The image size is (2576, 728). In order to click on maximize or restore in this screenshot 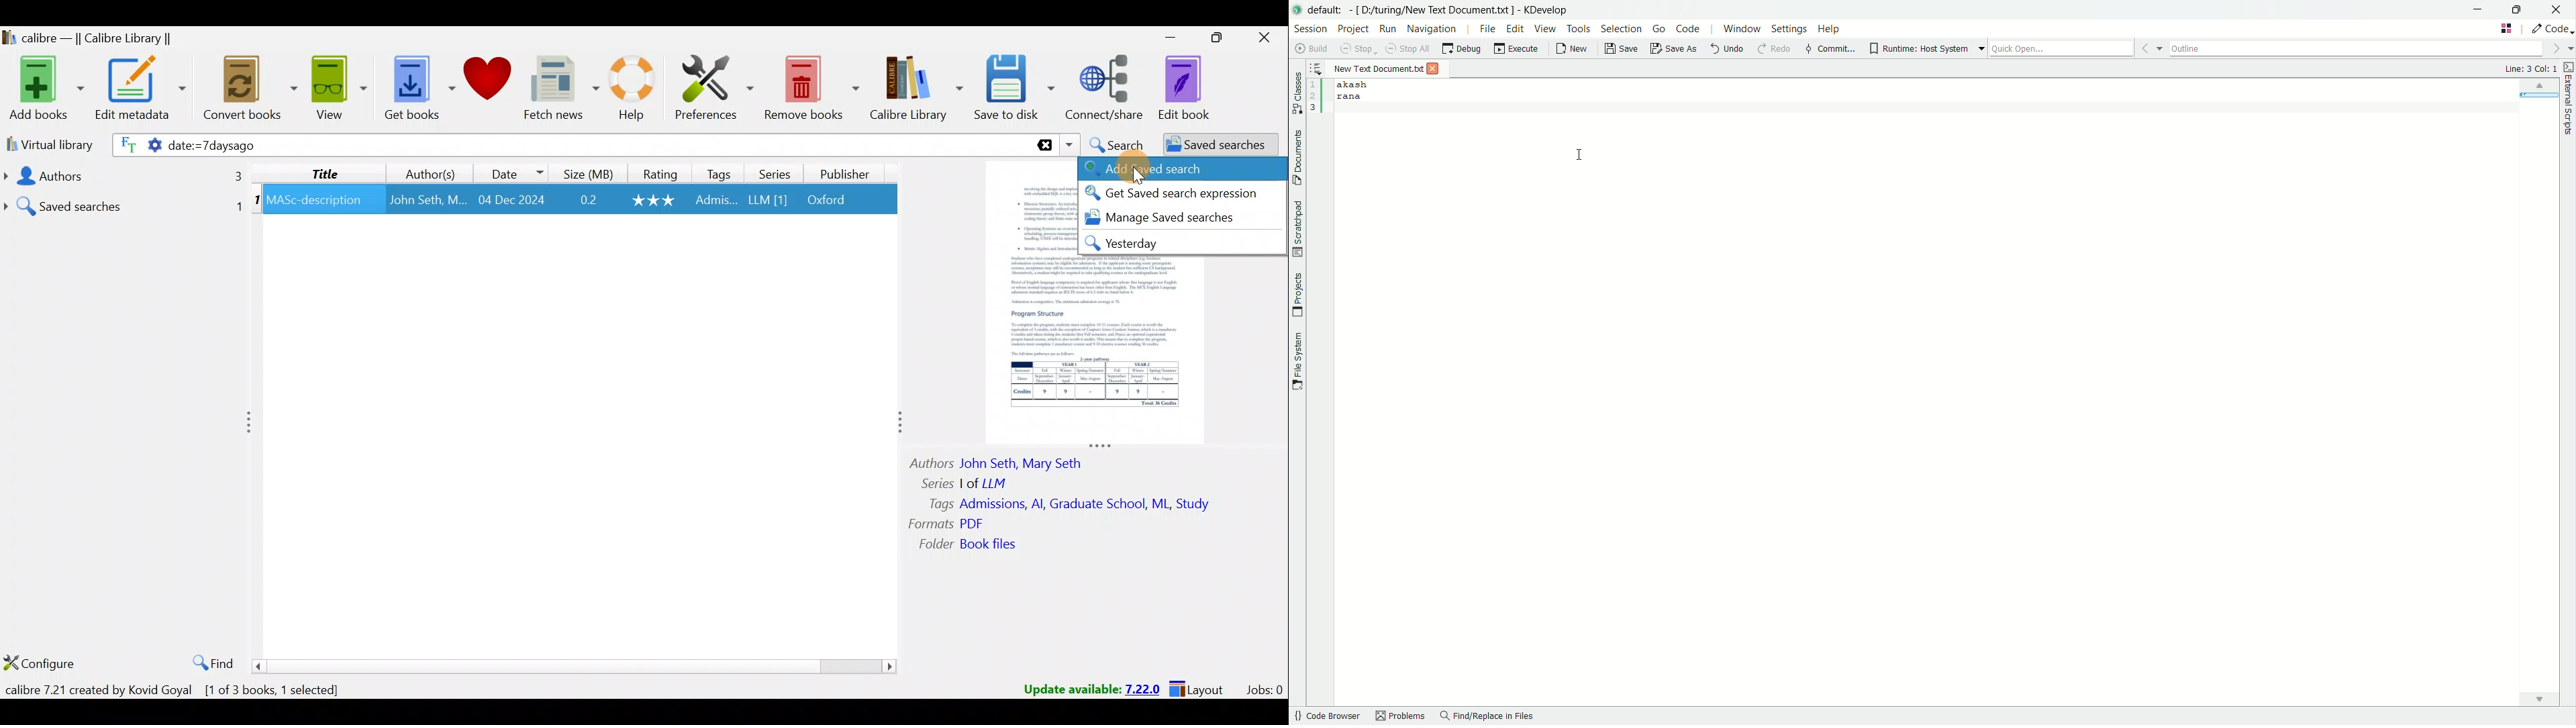, I will do `click(2523, 9)`.